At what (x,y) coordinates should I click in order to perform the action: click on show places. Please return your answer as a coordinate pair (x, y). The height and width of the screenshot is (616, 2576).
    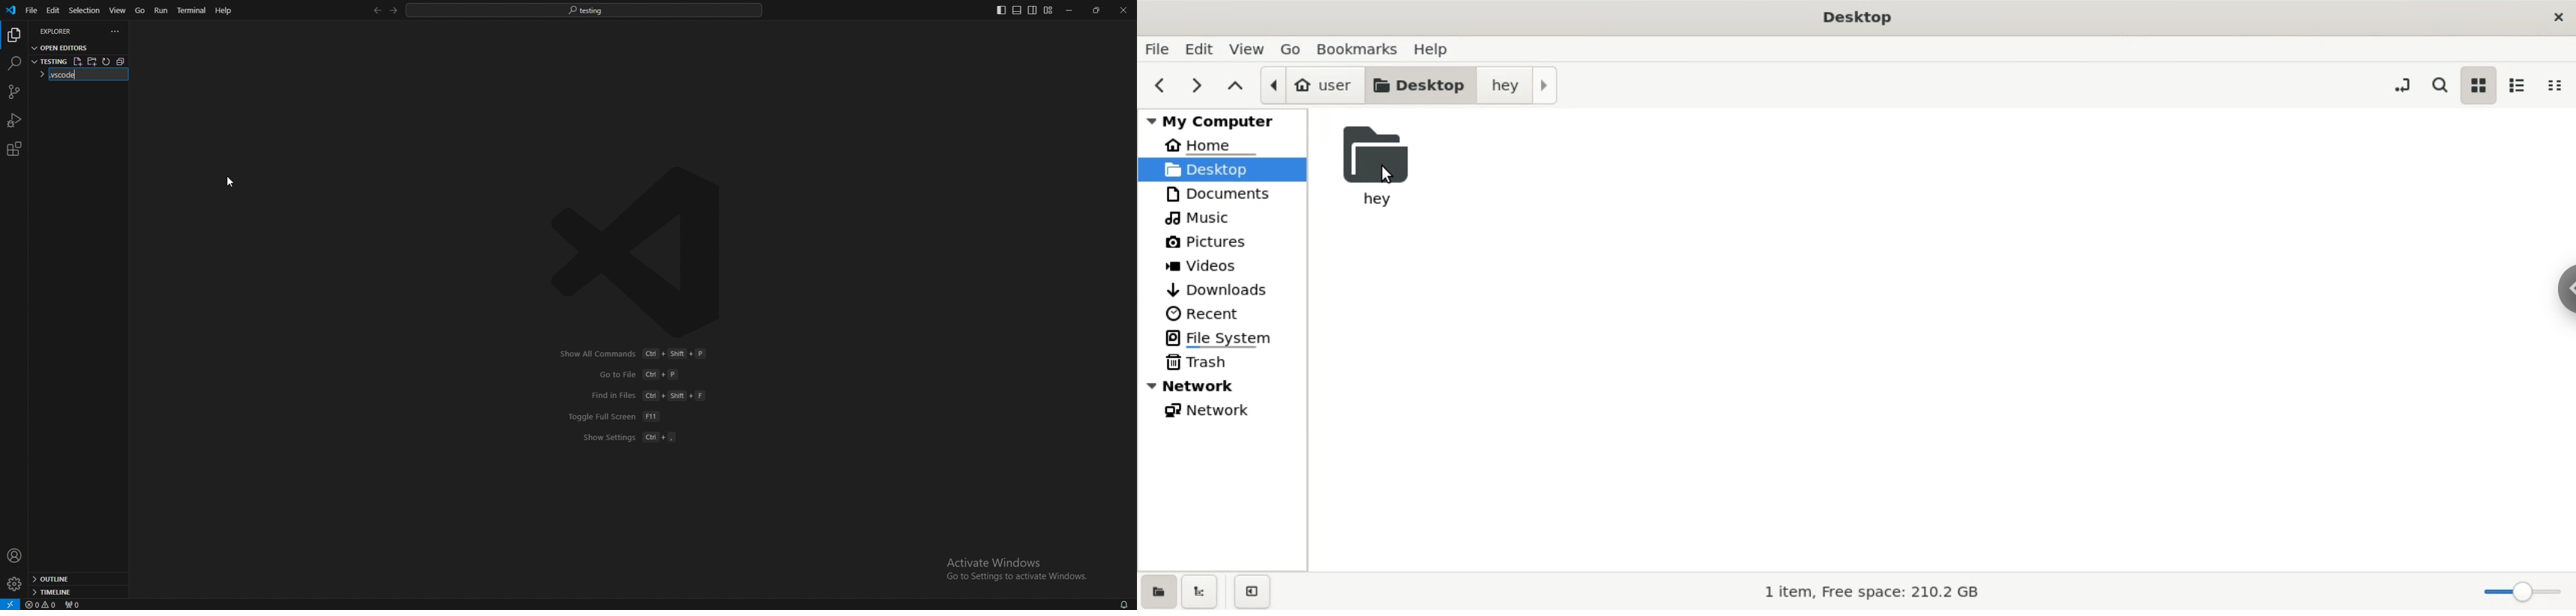
    Looking at the image, I should click on (1158, 591).